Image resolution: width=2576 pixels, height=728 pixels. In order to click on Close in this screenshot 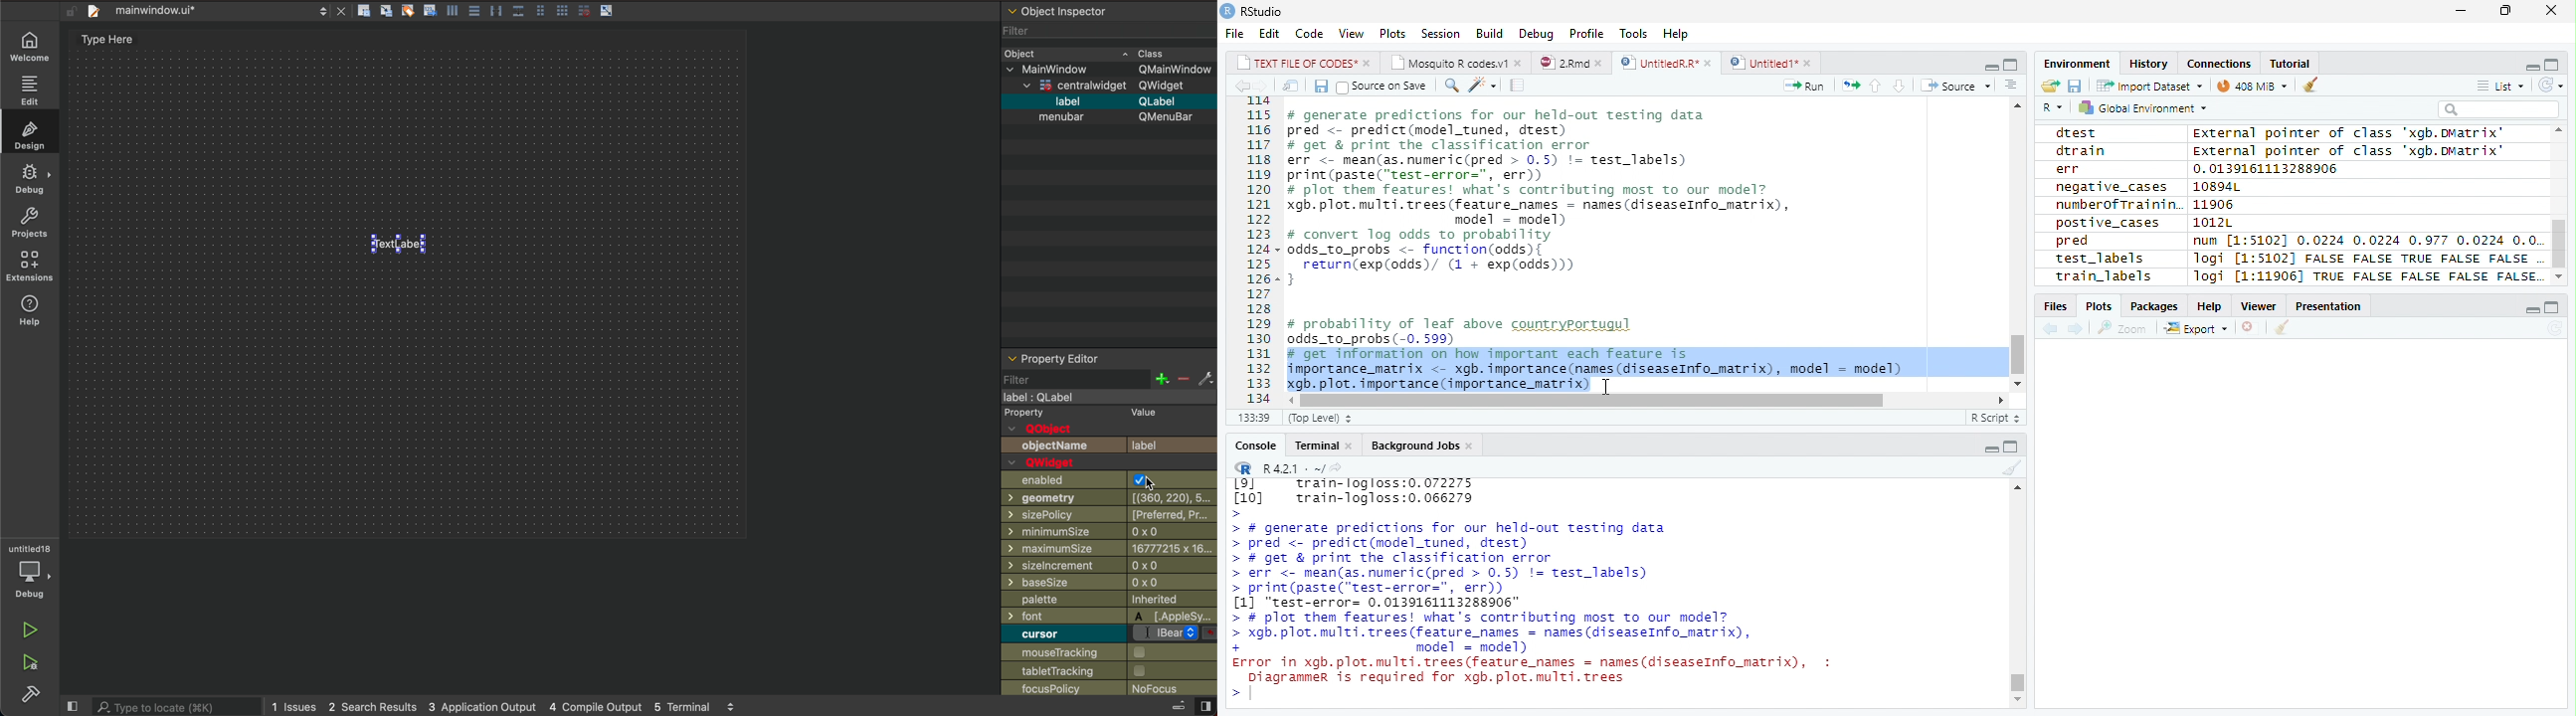, I will do `click(2550, 11)`.